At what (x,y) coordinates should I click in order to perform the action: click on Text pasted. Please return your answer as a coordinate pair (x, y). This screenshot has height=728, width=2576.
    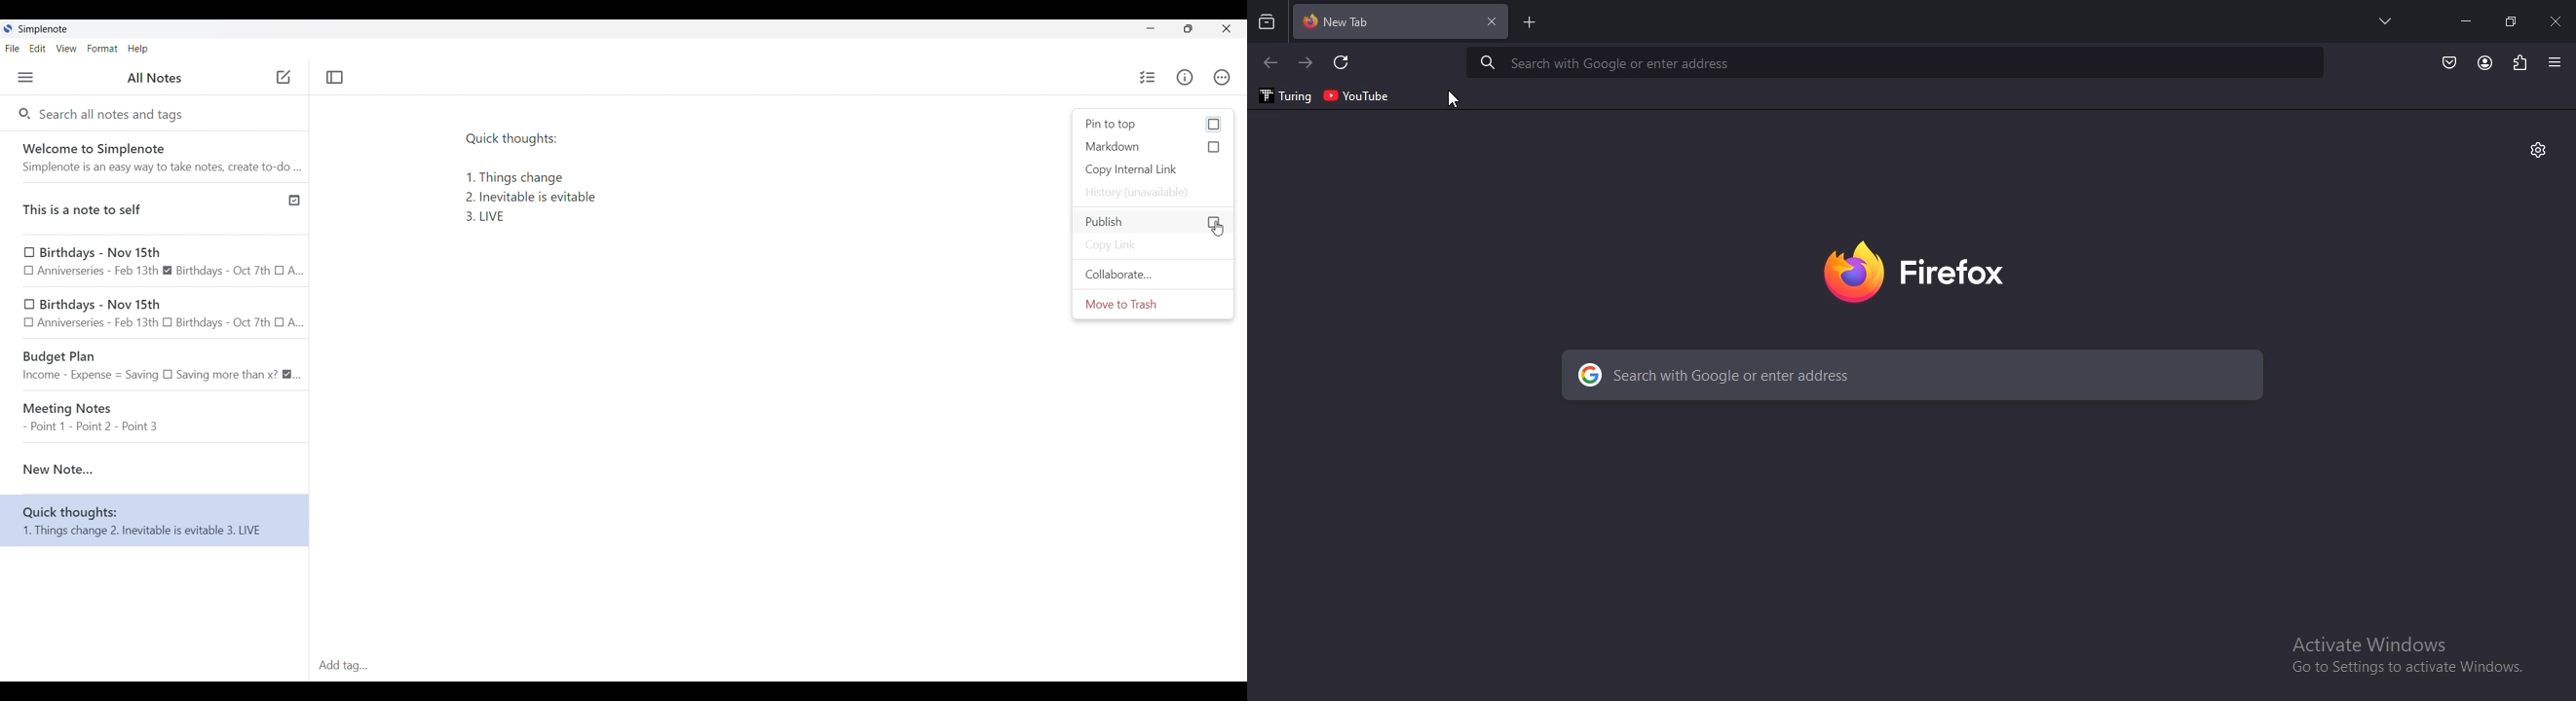
    Looking at the image, I should click on (587, 185).